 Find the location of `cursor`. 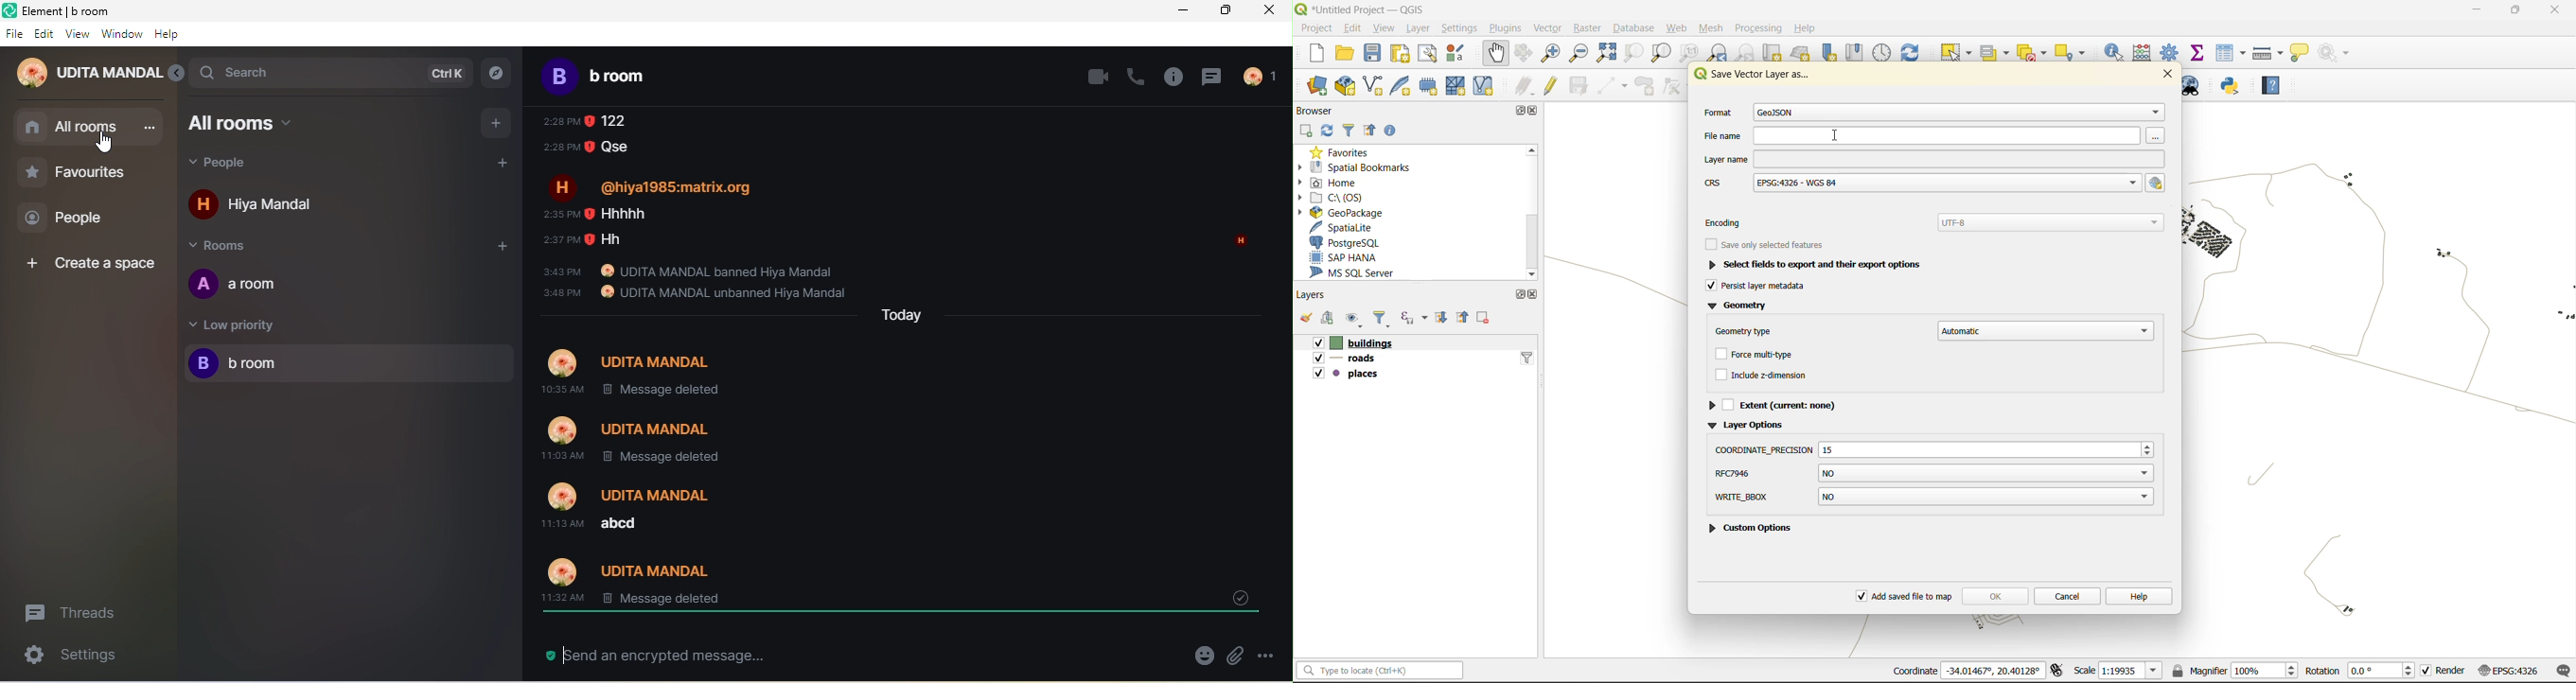

cursor is located at coordinates (105, 146).